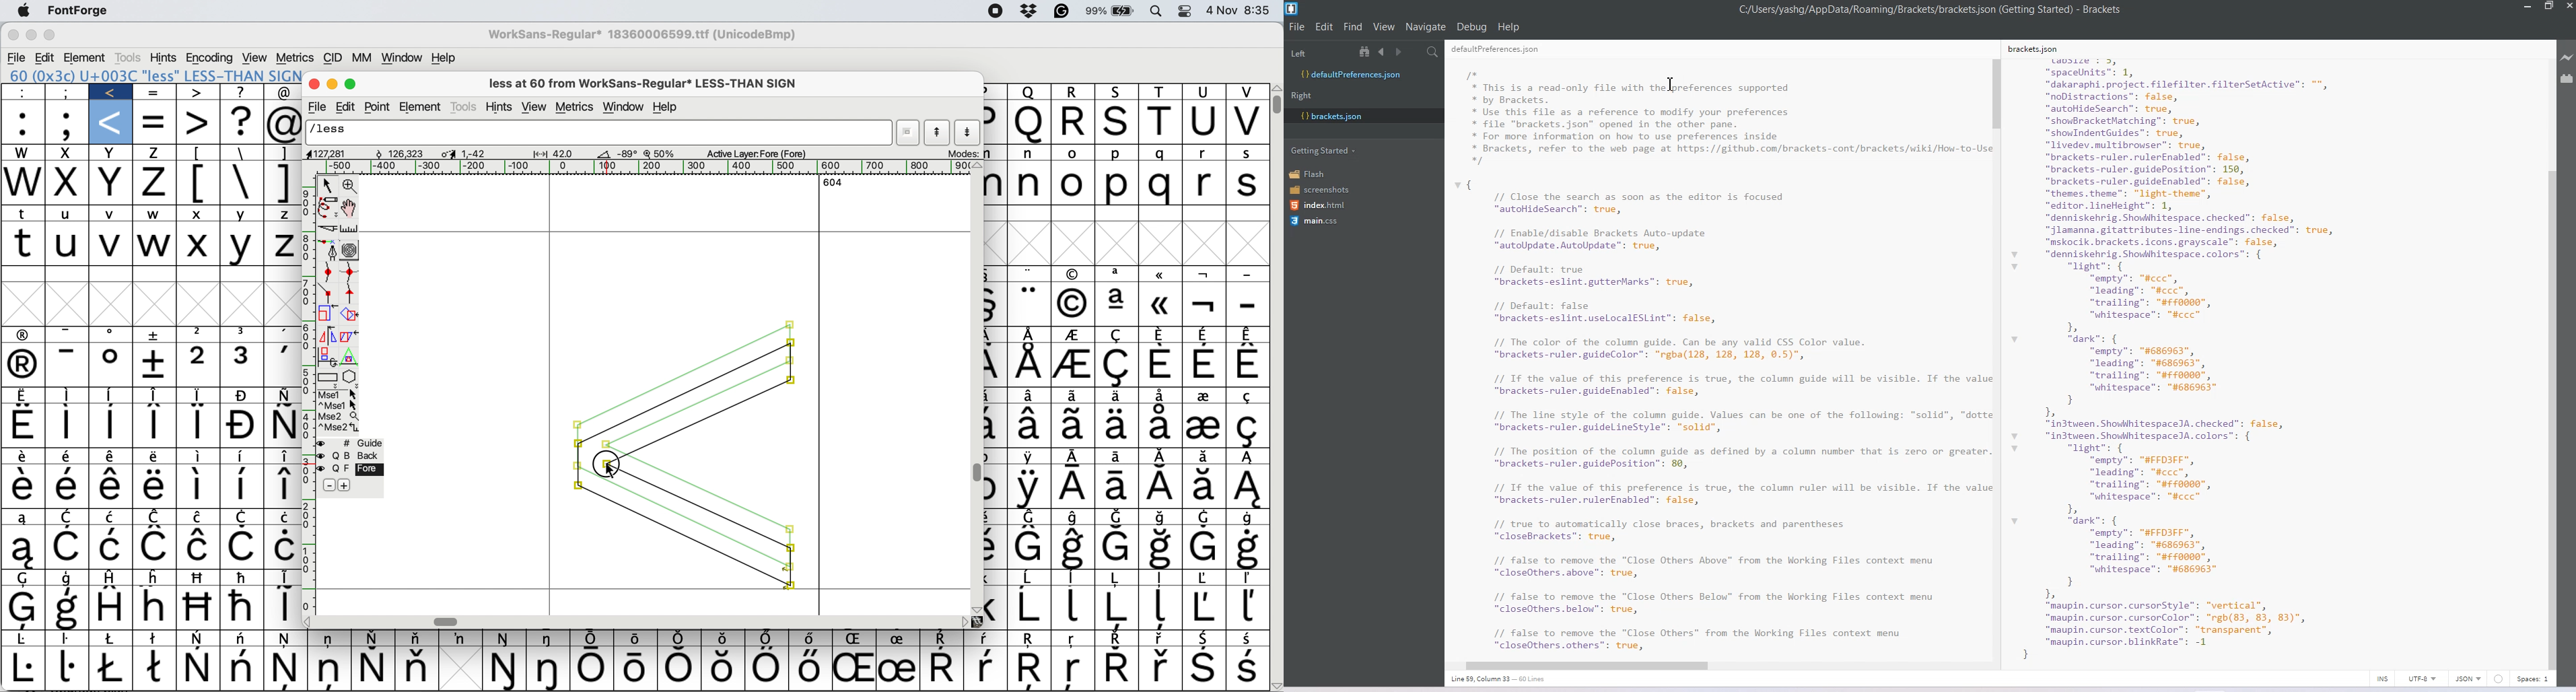  Describe the element at coordinates (1931, 9) in the screenshot. I see `C:/Users/yashg/AppData/Roaming/Brackets/brackets json (Getting Started) - Brackets` at that location.